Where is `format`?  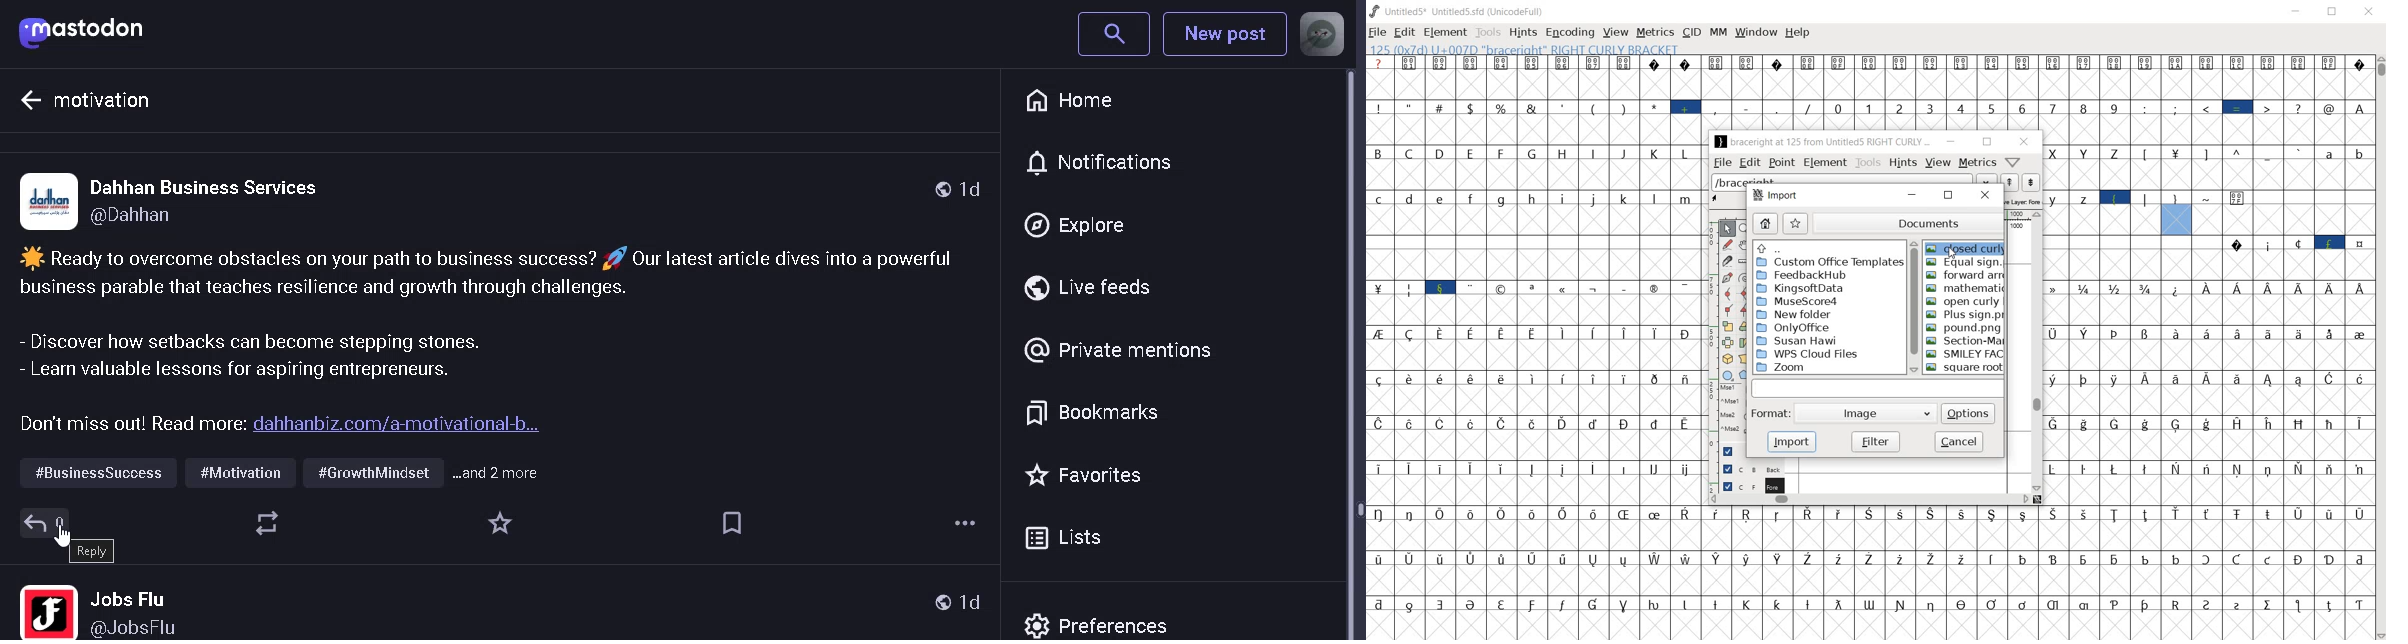 format is located at coordinates (1769, 412).